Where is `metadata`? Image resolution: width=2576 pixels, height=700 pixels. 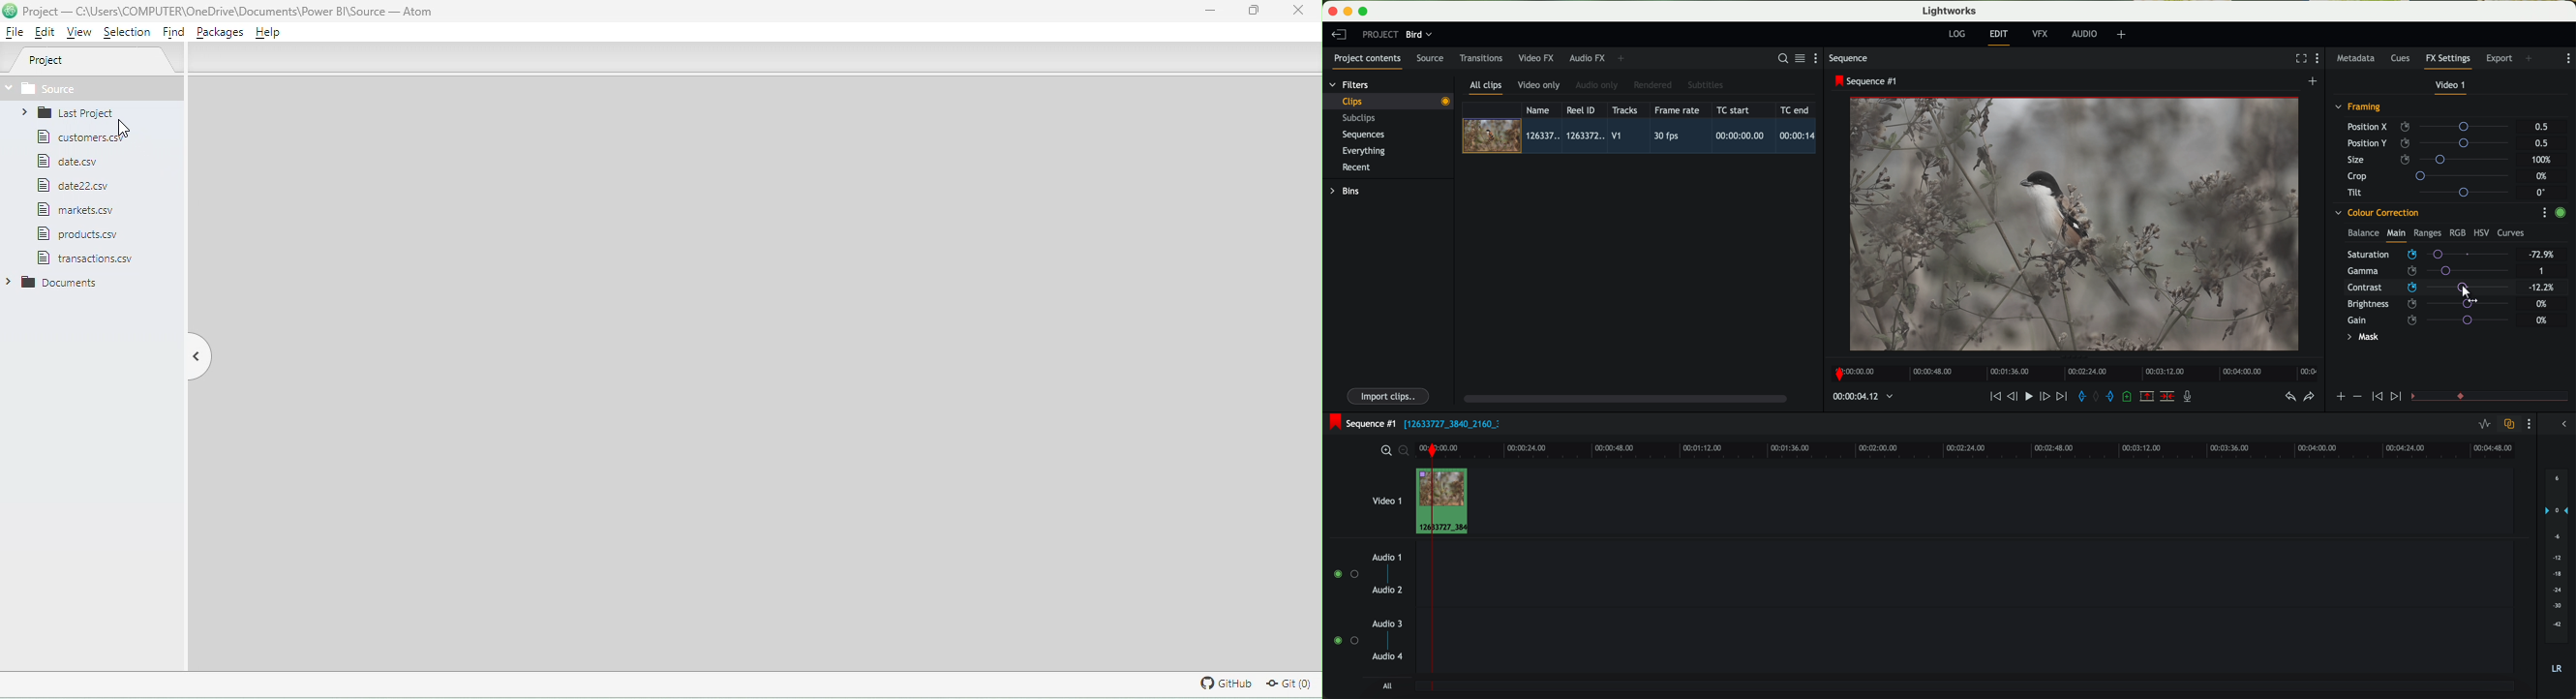
metadata is located at coordinates (2359, 59).